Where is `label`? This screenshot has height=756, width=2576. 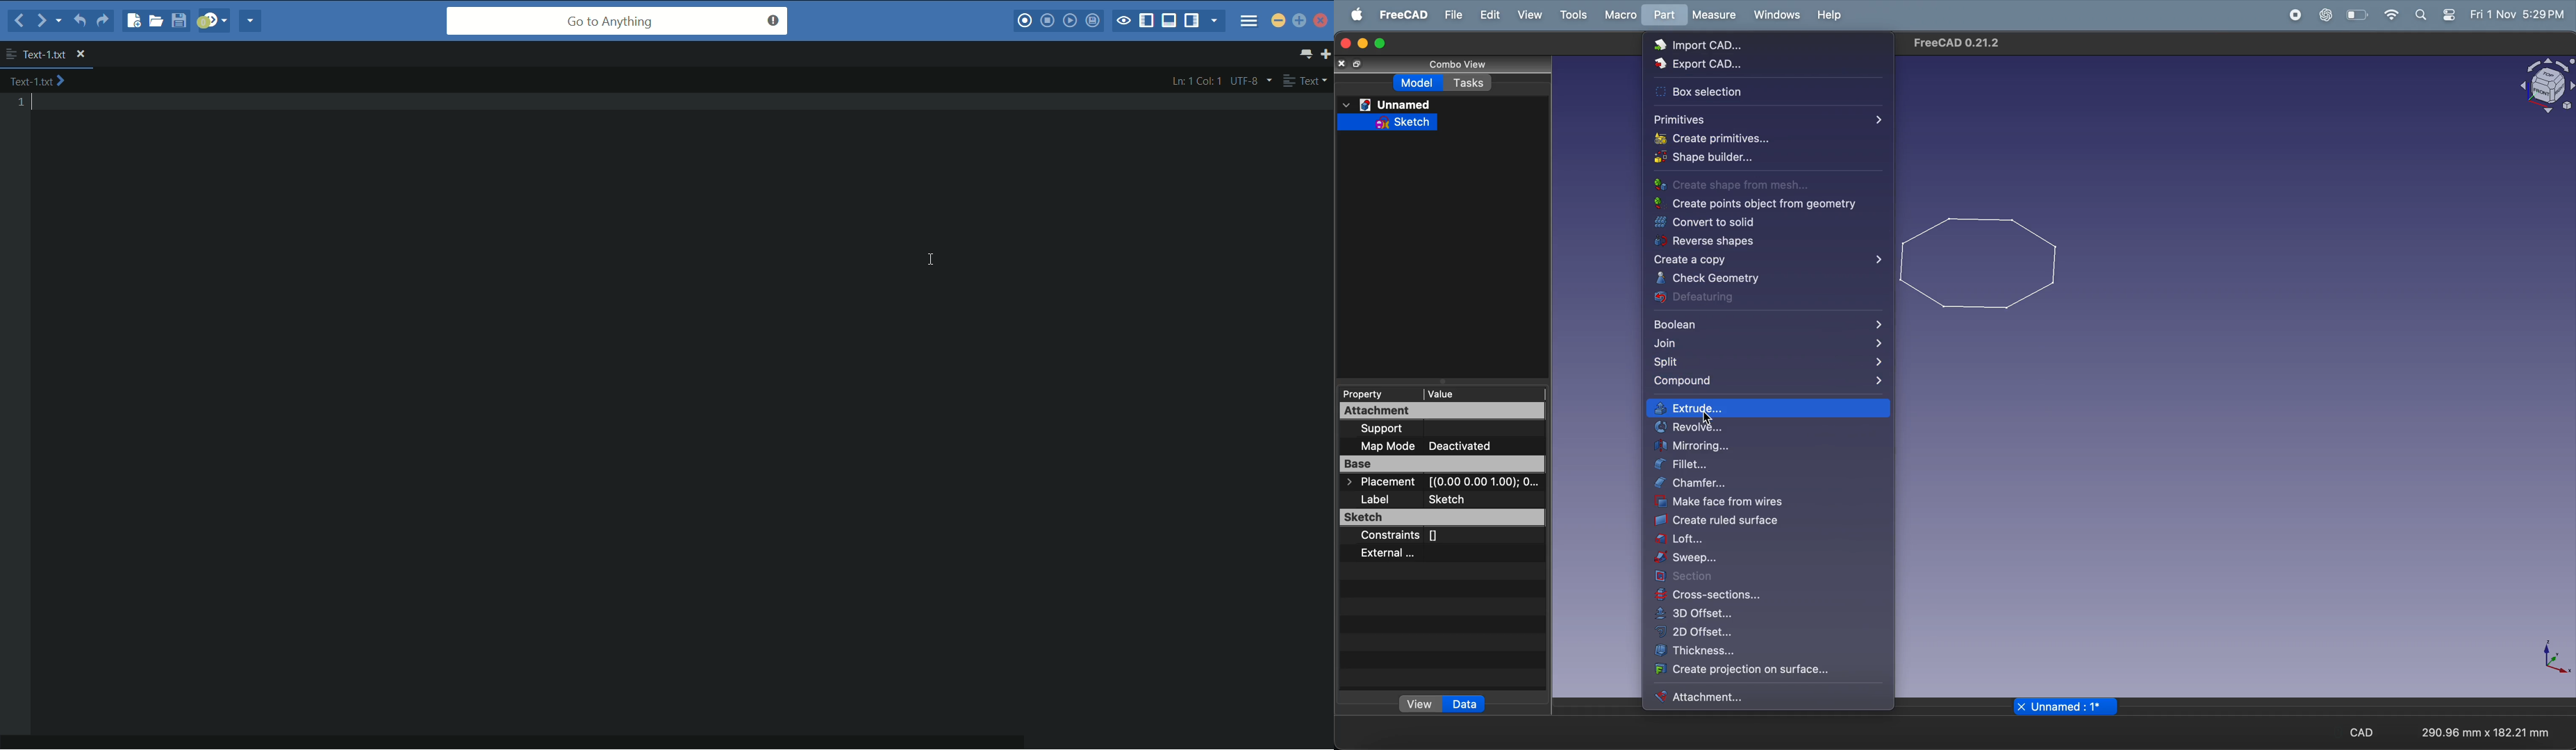 label is located at coordinates (1373, 501).